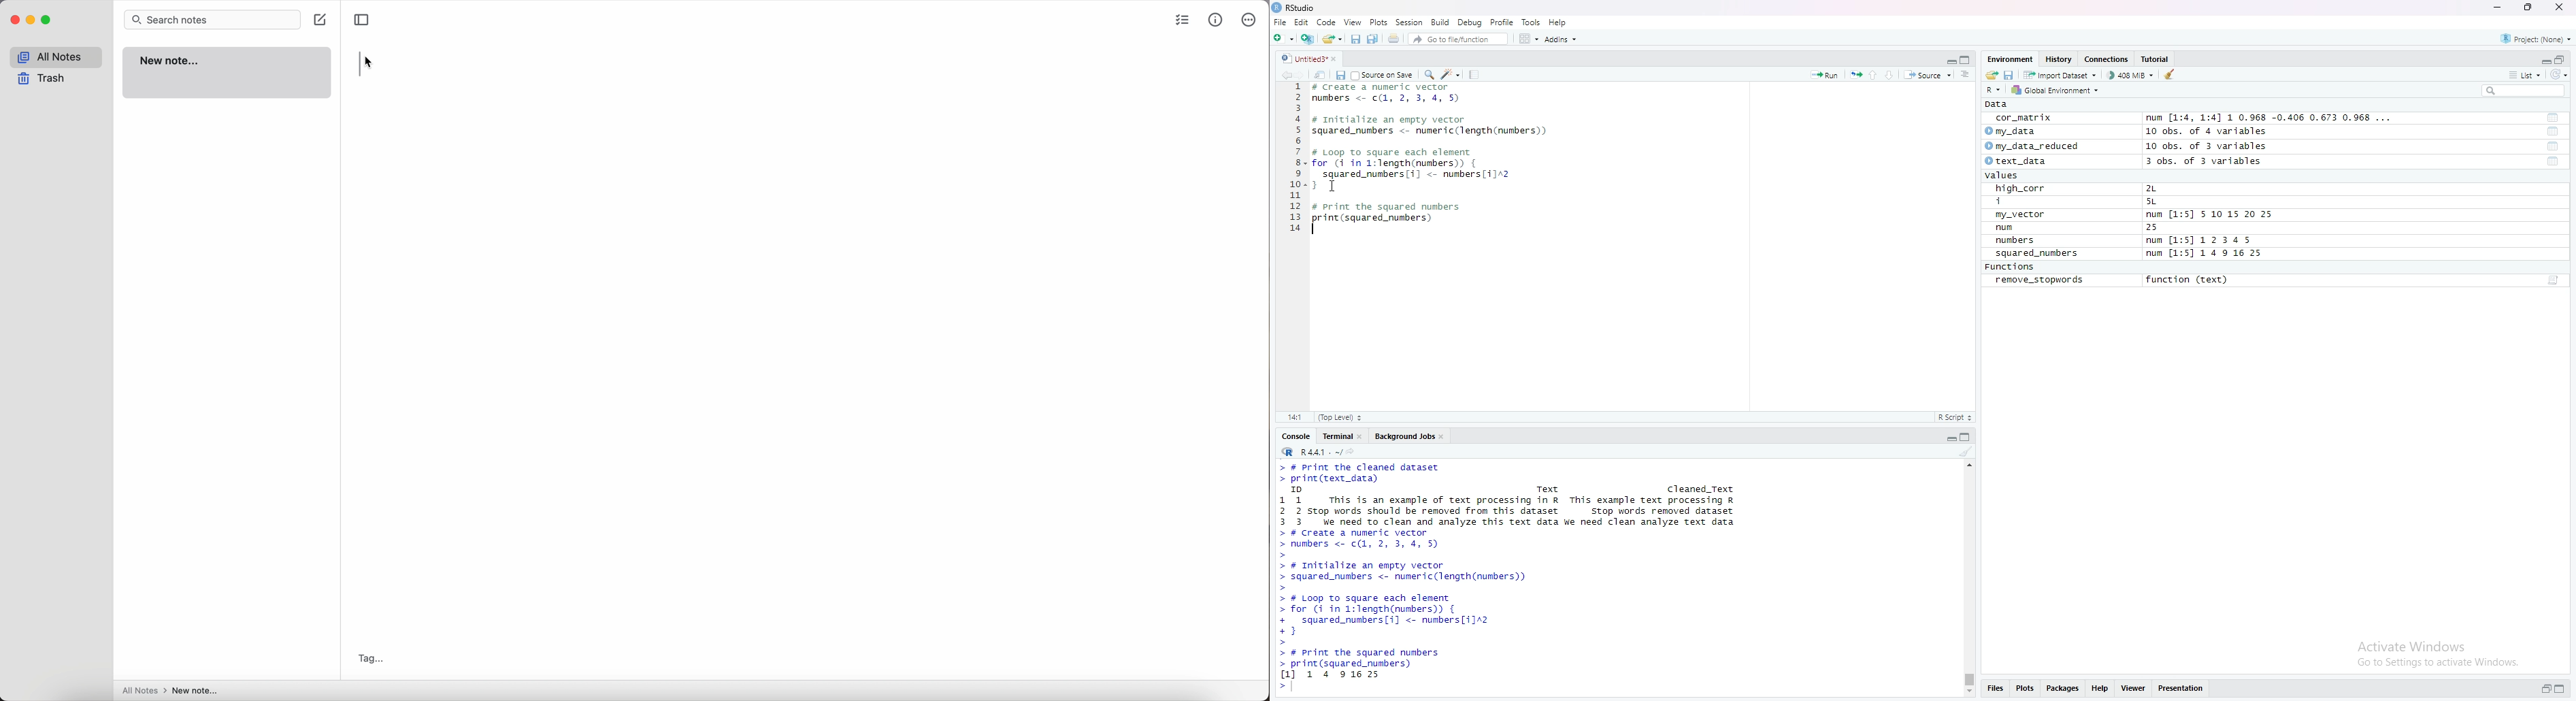 The height and width of the screenshot is (728, 2576). Describe the element at coordinates (1392, 37) in the screenshot. I see `Print the current file` at that location.